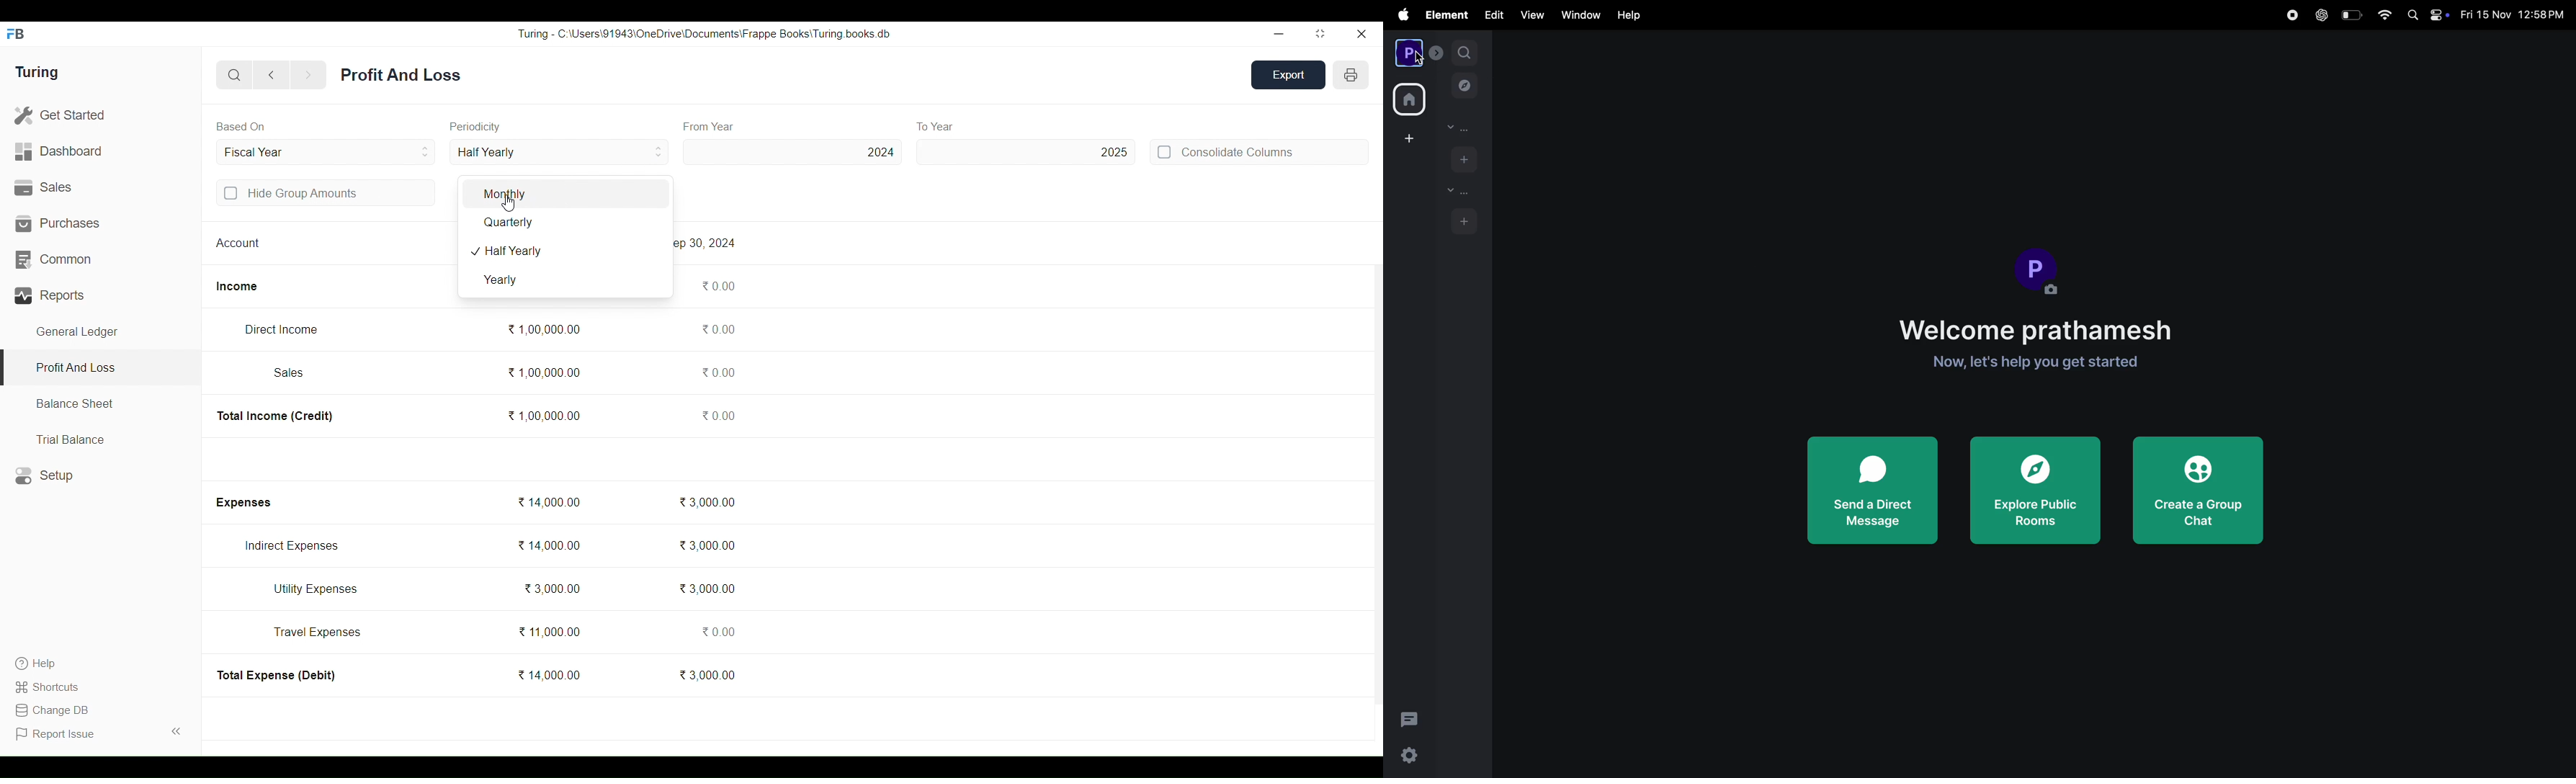 The width and height of the screenshot is (2576, 784). I want to click on Search, so click(235, 75).